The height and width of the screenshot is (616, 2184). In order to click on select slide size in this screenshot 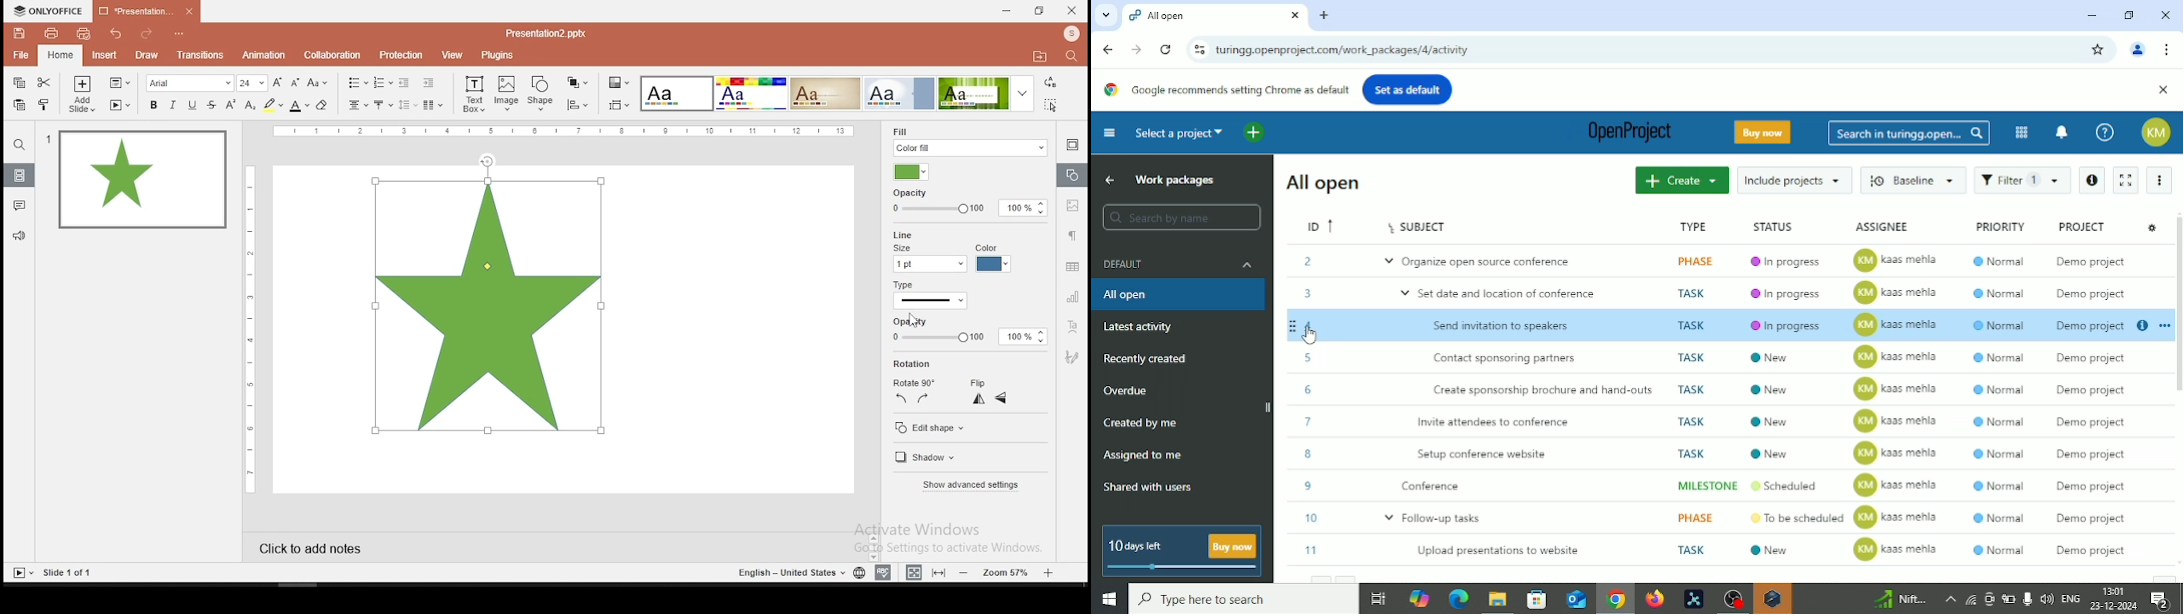, I will do `click(619, 105)`.